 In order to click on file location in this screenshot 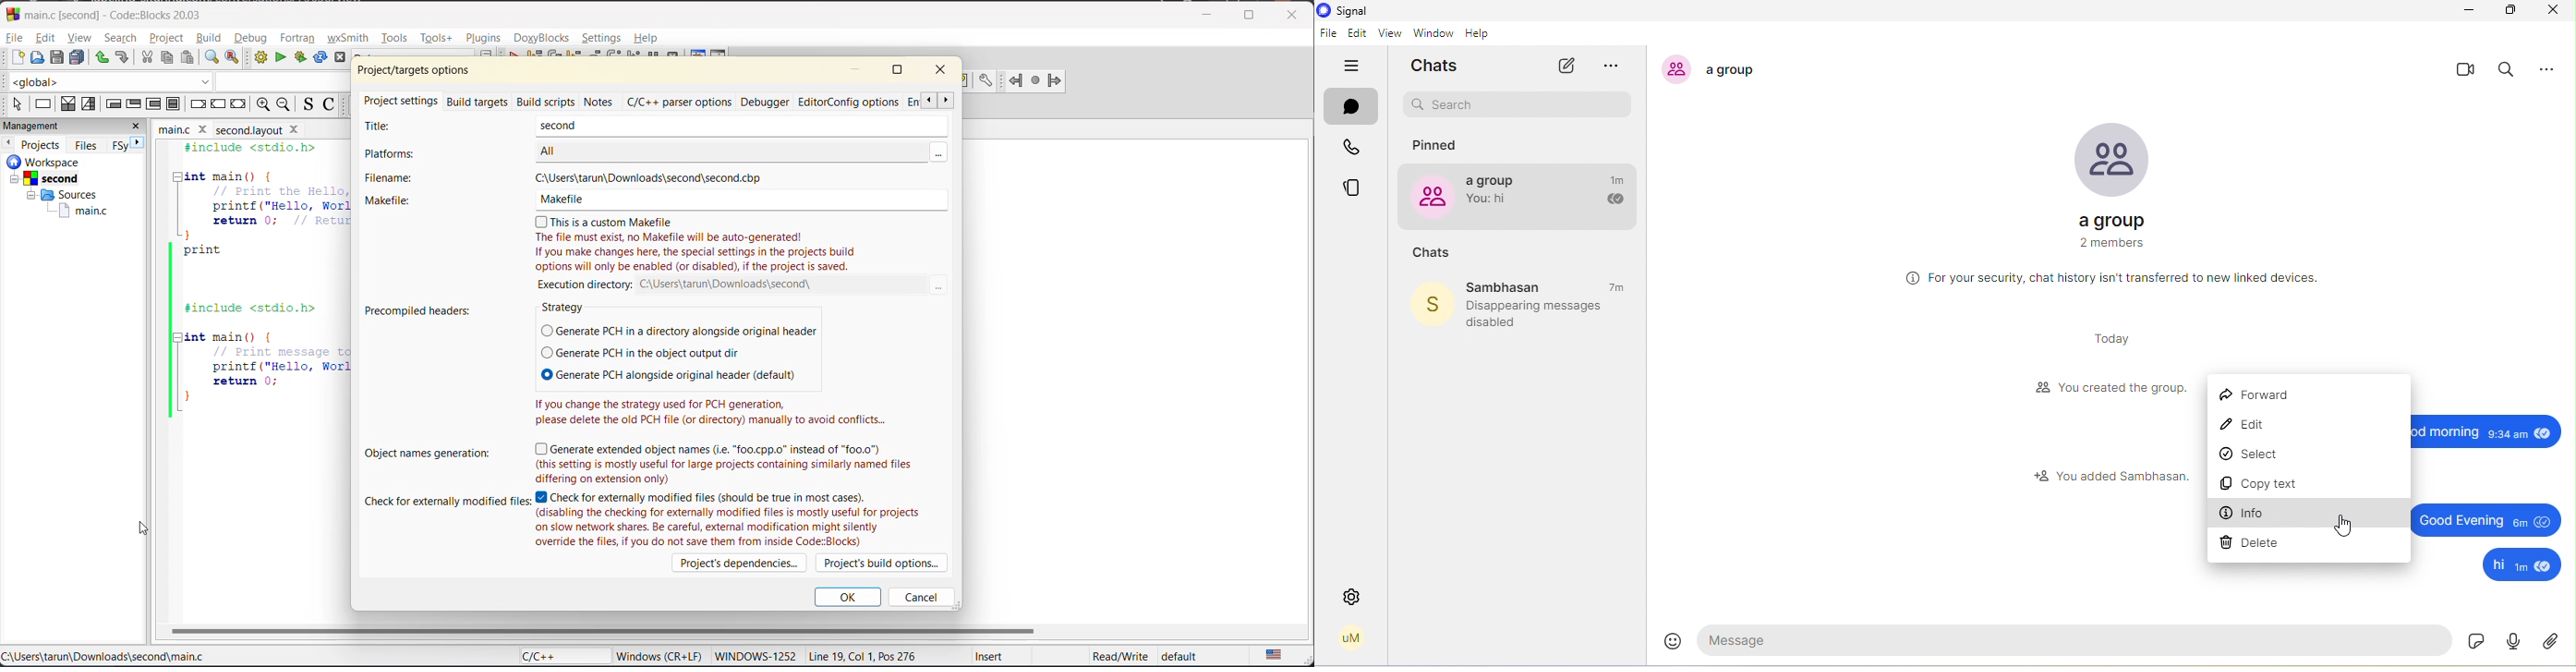, I will do `click(105, 656)`.